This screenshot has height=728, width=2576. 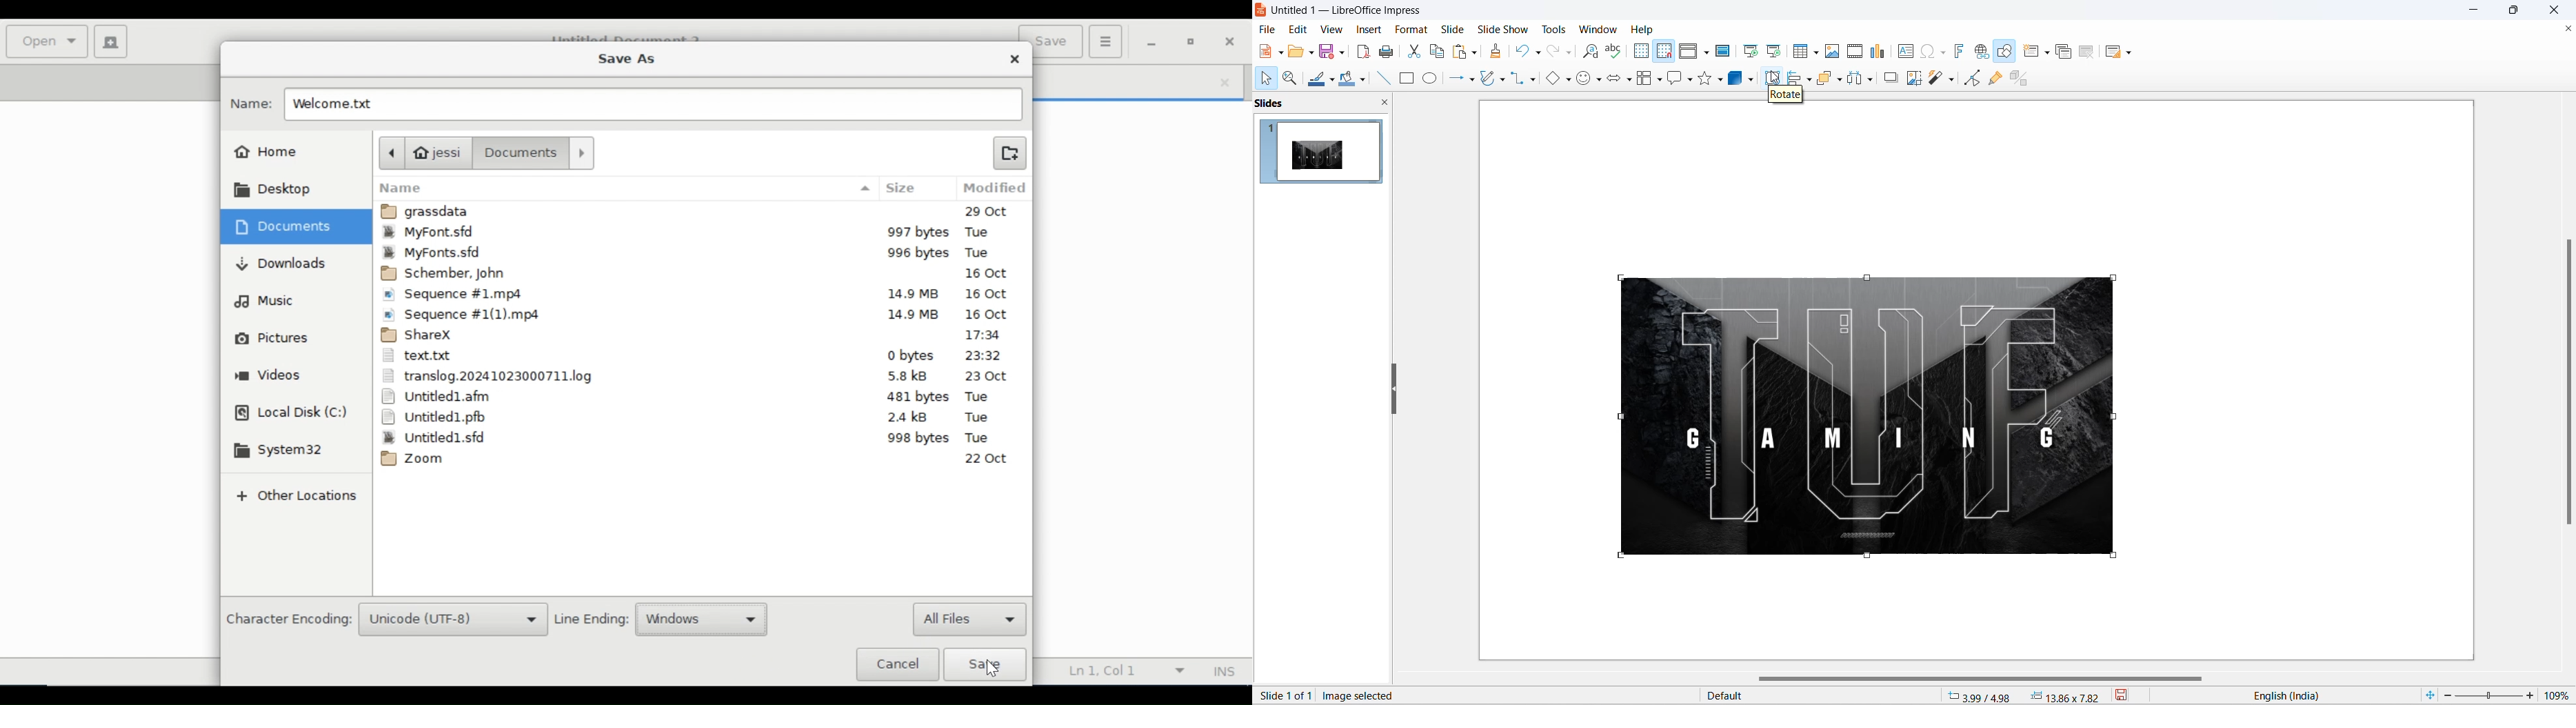 I want to click on cut, so click(x=1416, y=51).